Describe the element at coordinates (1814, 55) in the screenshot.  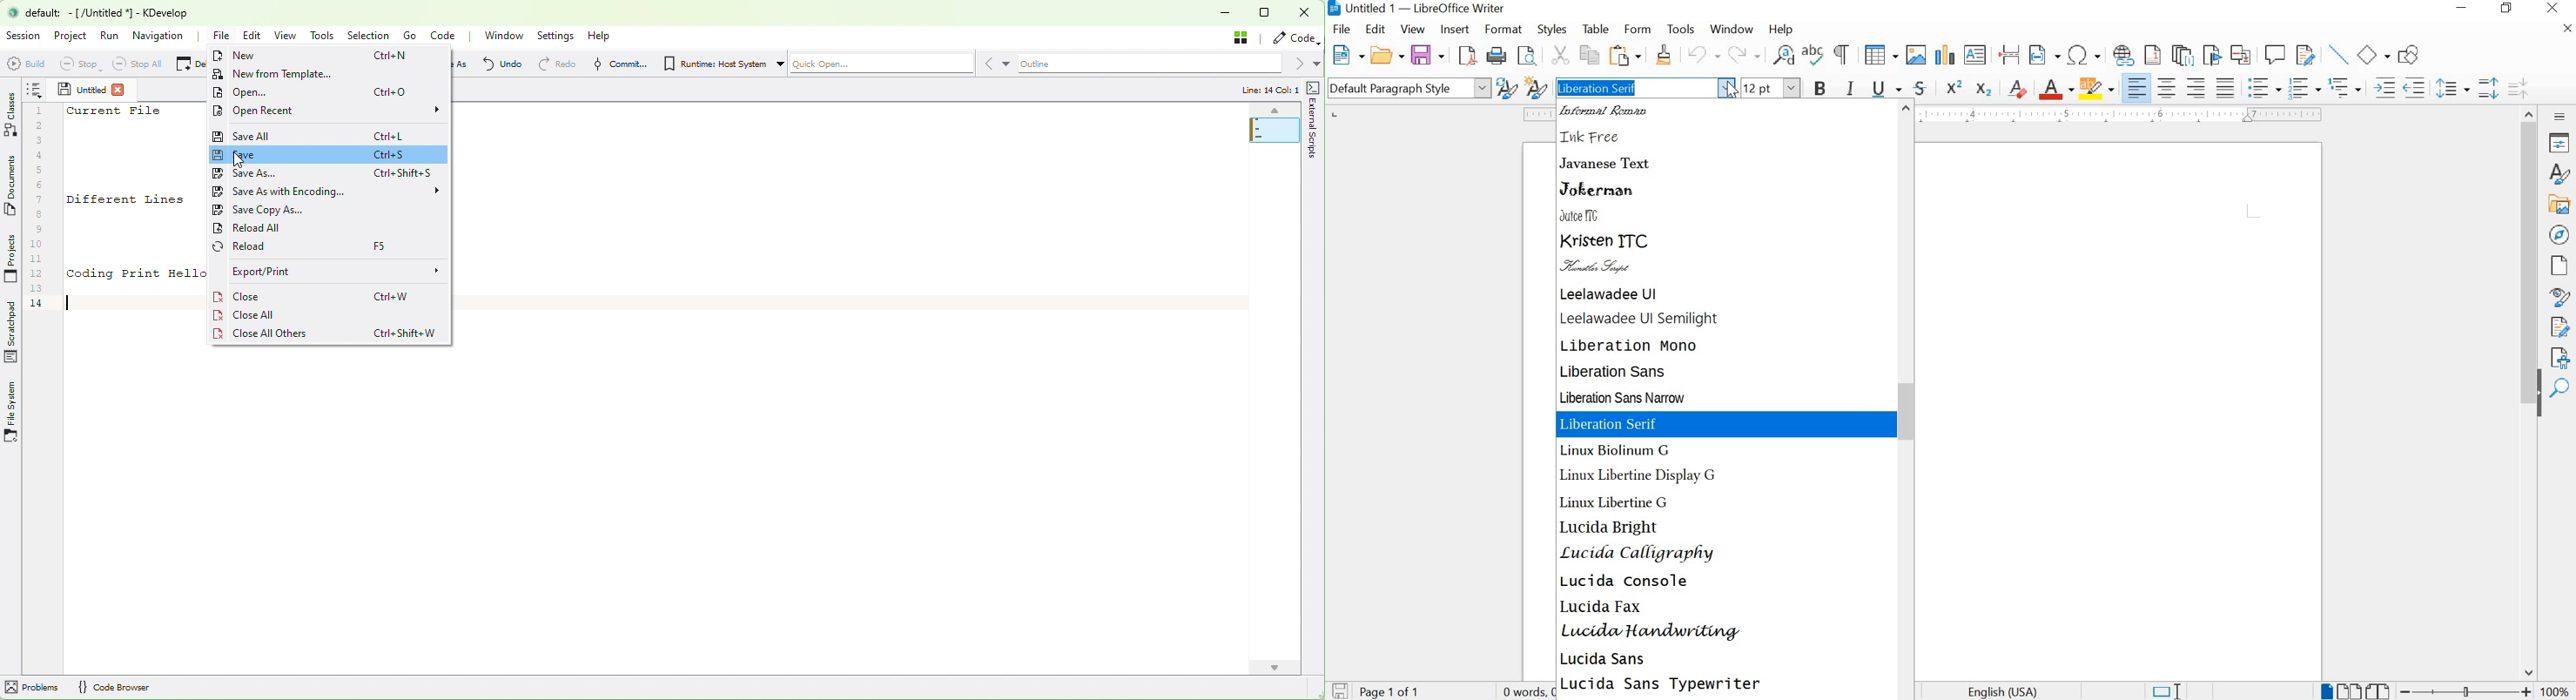
I see `SPELLING CHECK` at that location.